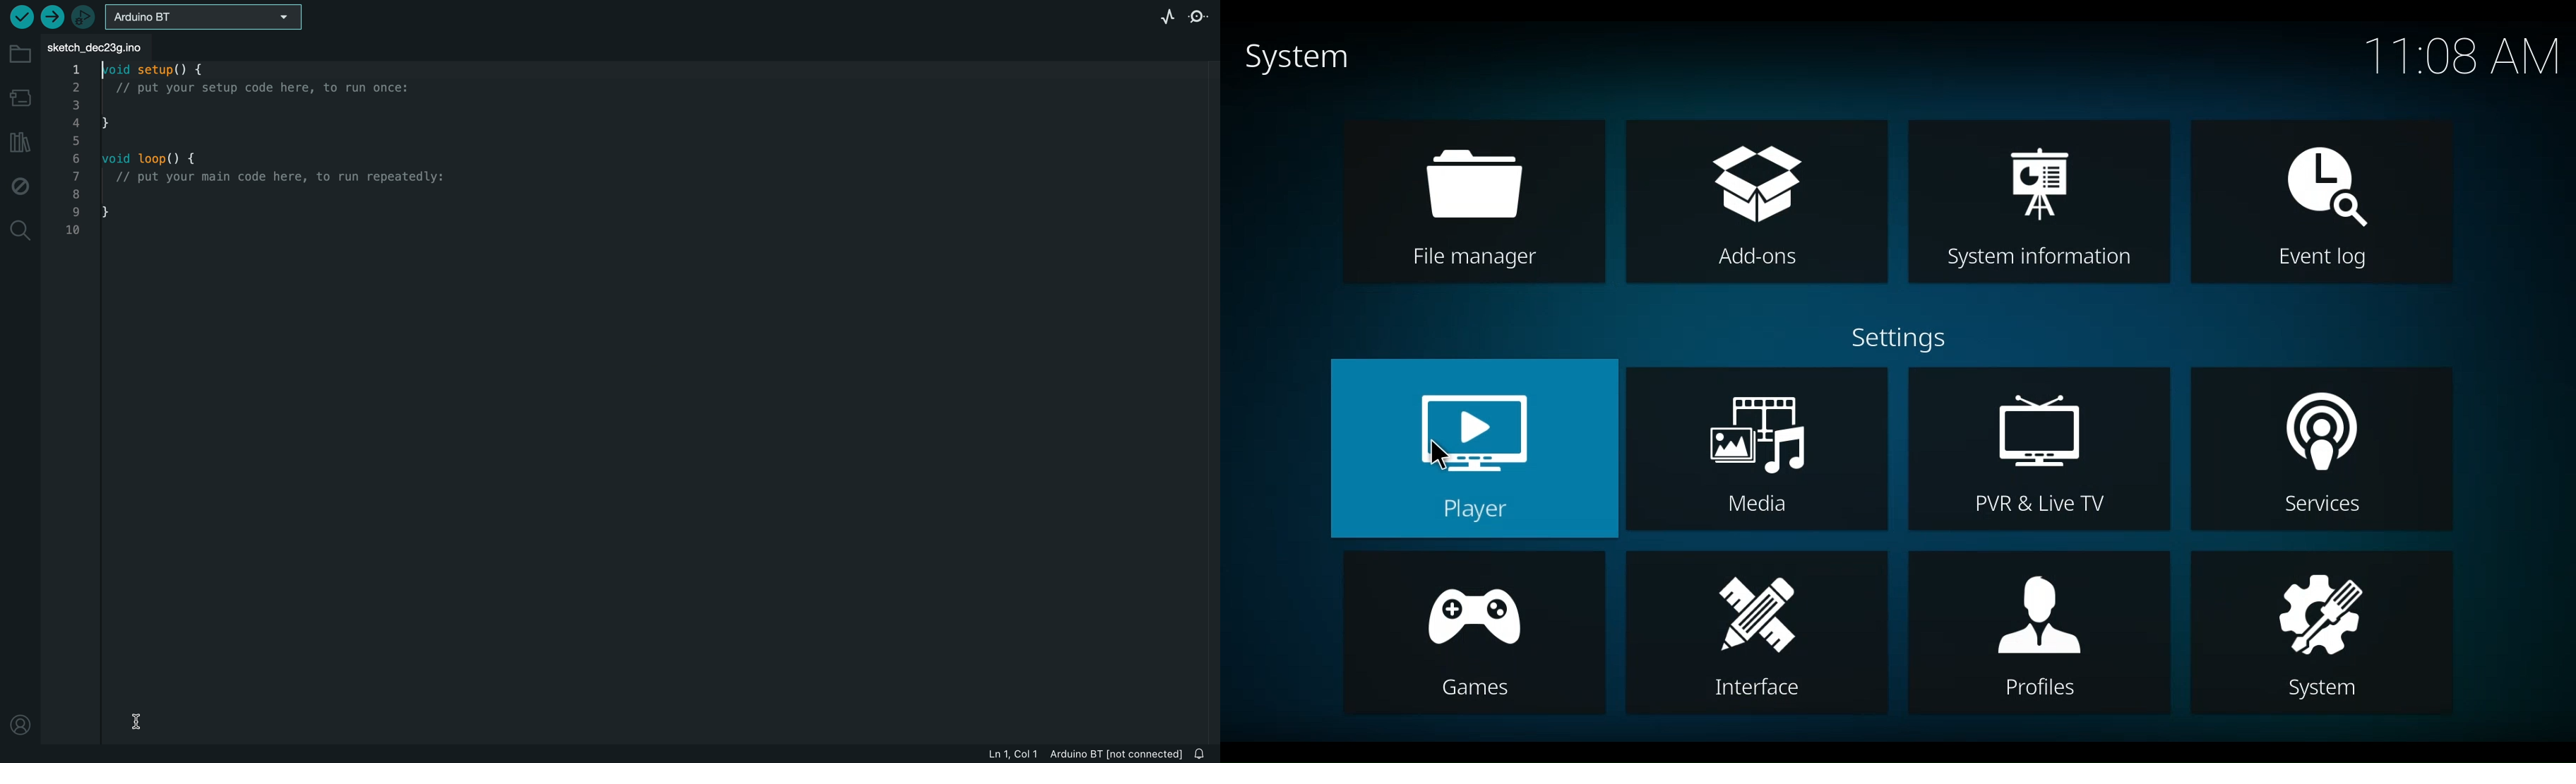 The height and width of the screenshot is (784, 2576). What do you see at coordinates (19, 229) in the screenshot?
I see `search` at bounding box center [19, 229].